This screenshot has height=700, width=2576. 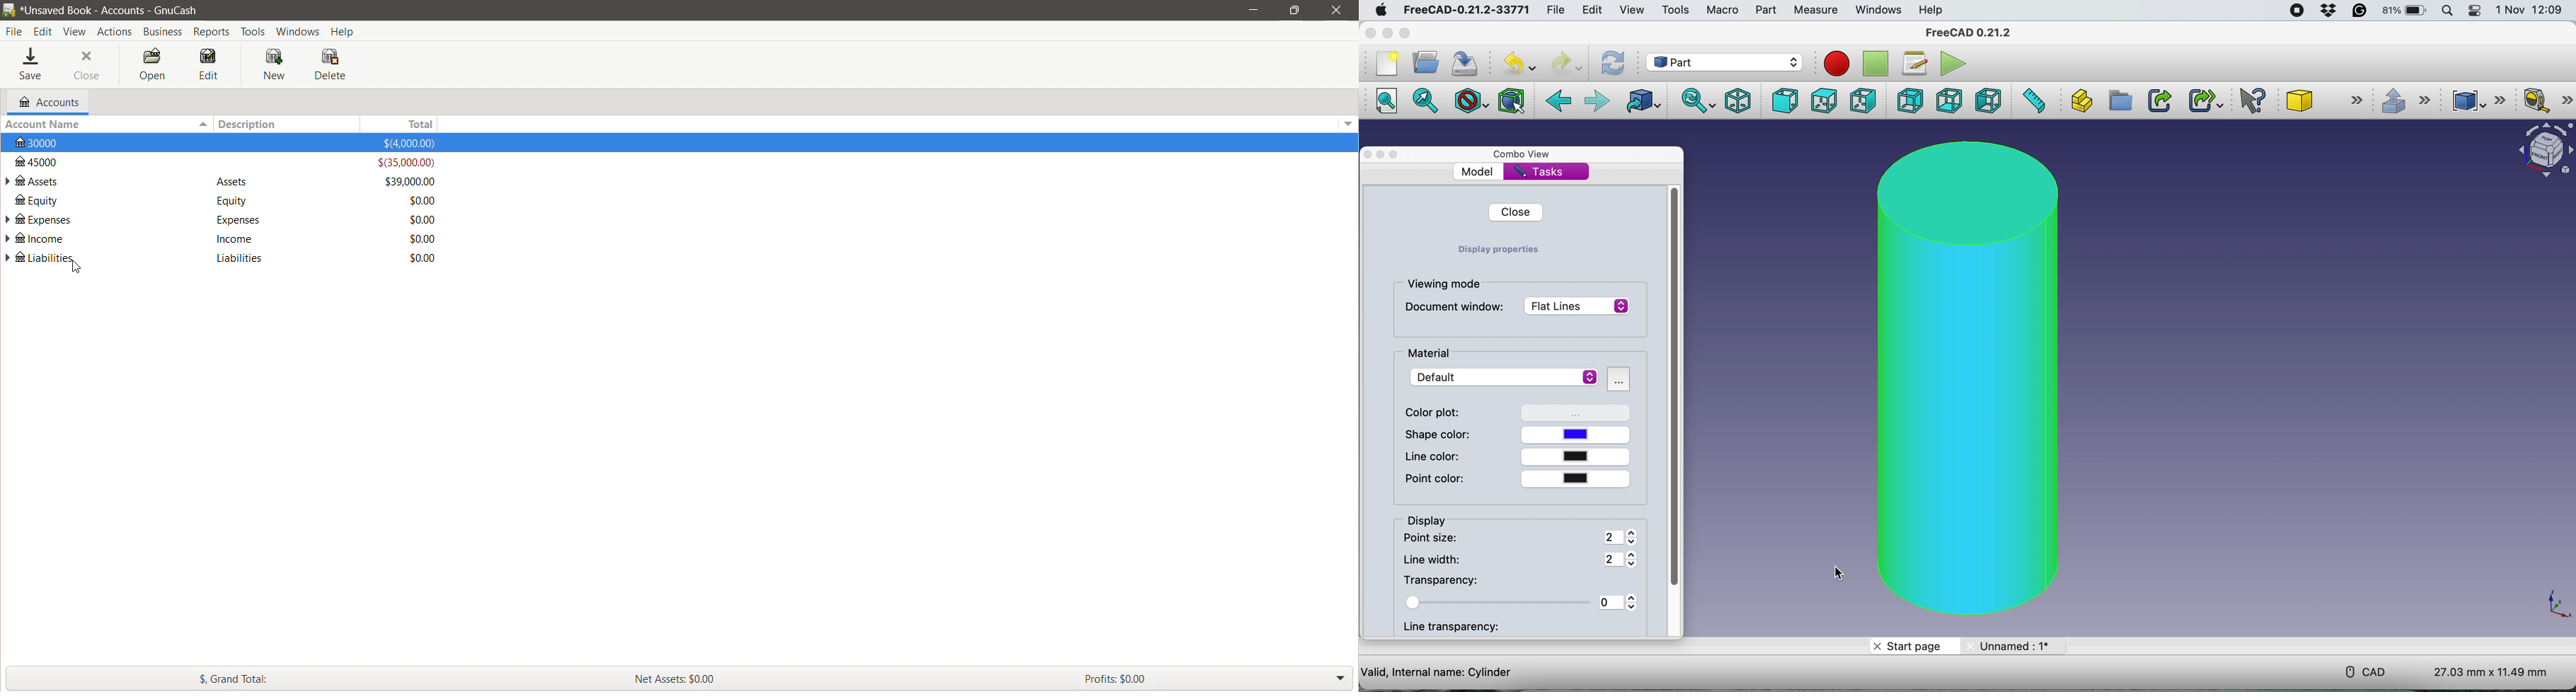 What do you see at coordinates (8, 258) in the screenshot?
I see `expand subaccounts` at bounding box center [8, 258].